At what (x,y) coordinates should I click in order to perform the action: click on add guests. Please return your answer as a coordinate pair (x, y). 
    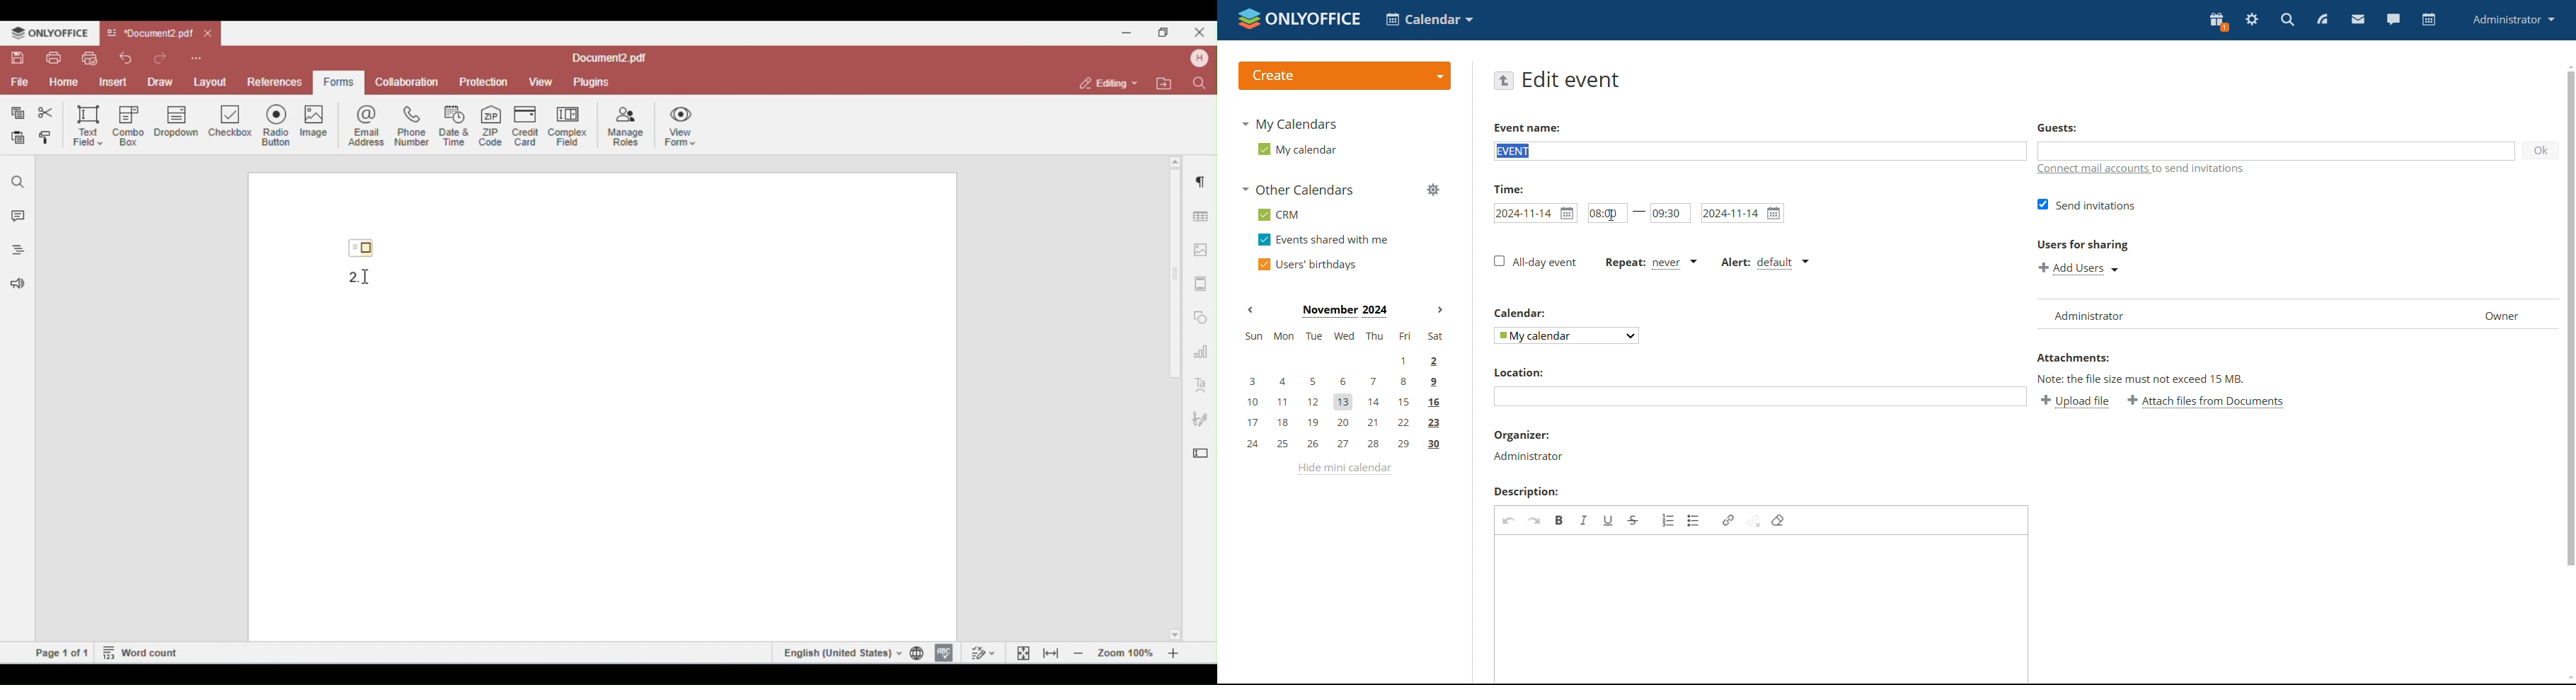
    Looking at the image, I should click on (2277, 151).